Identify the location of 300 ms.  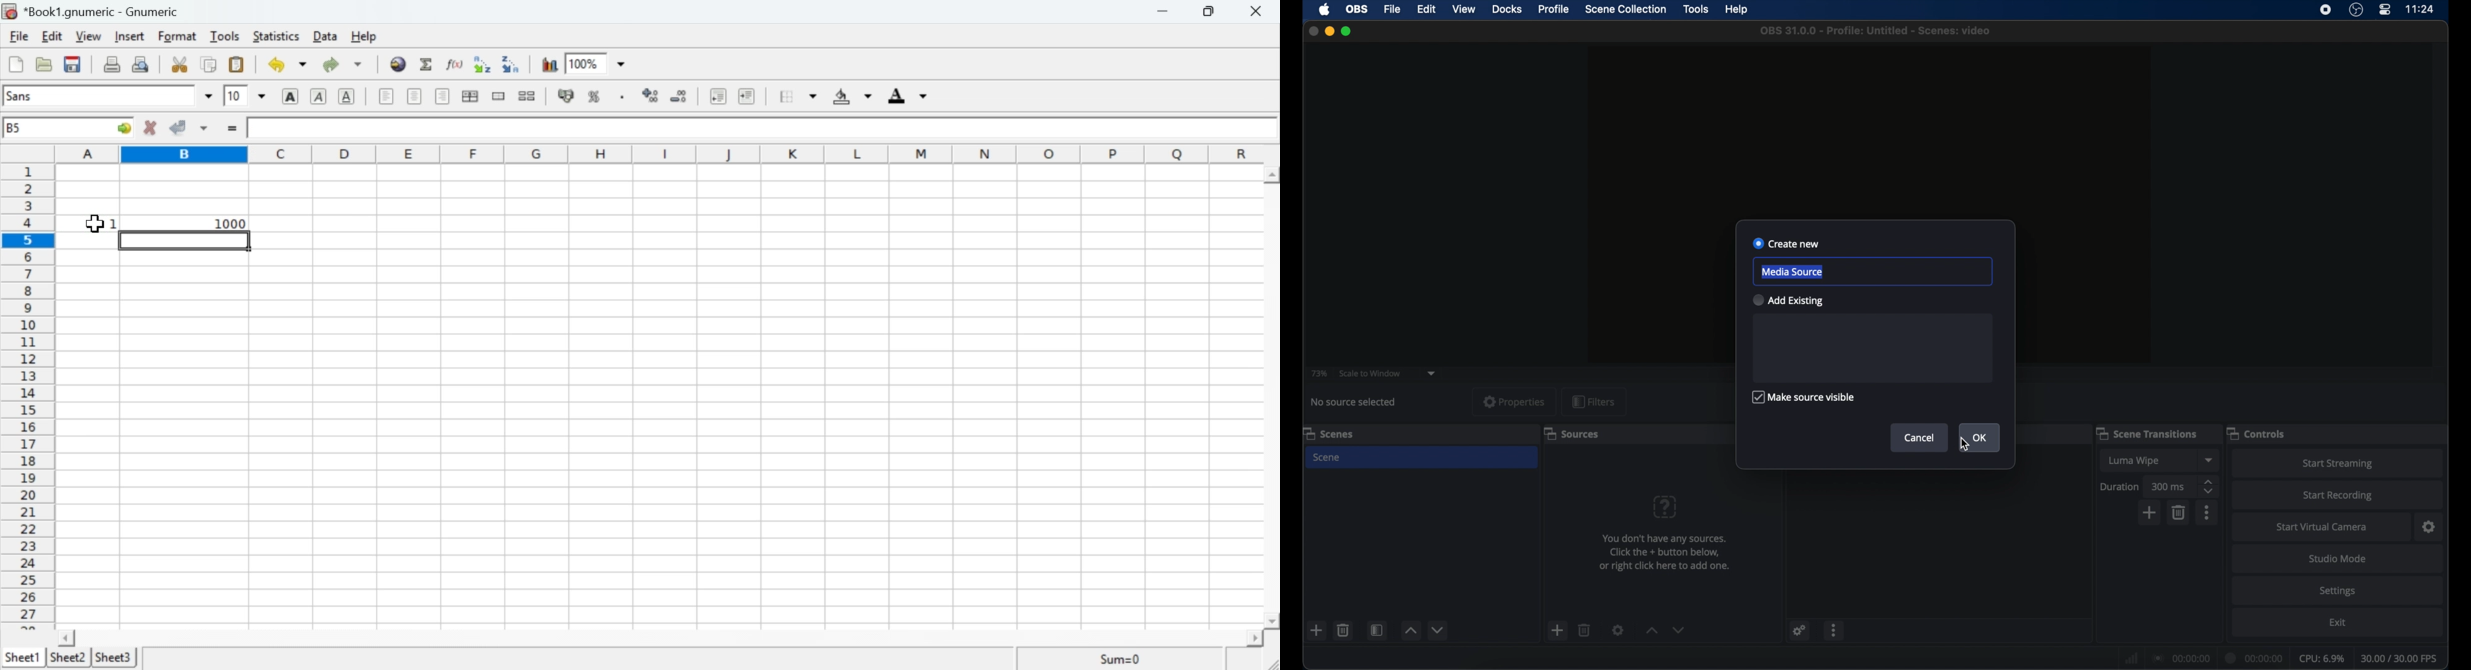
(2168, 486).